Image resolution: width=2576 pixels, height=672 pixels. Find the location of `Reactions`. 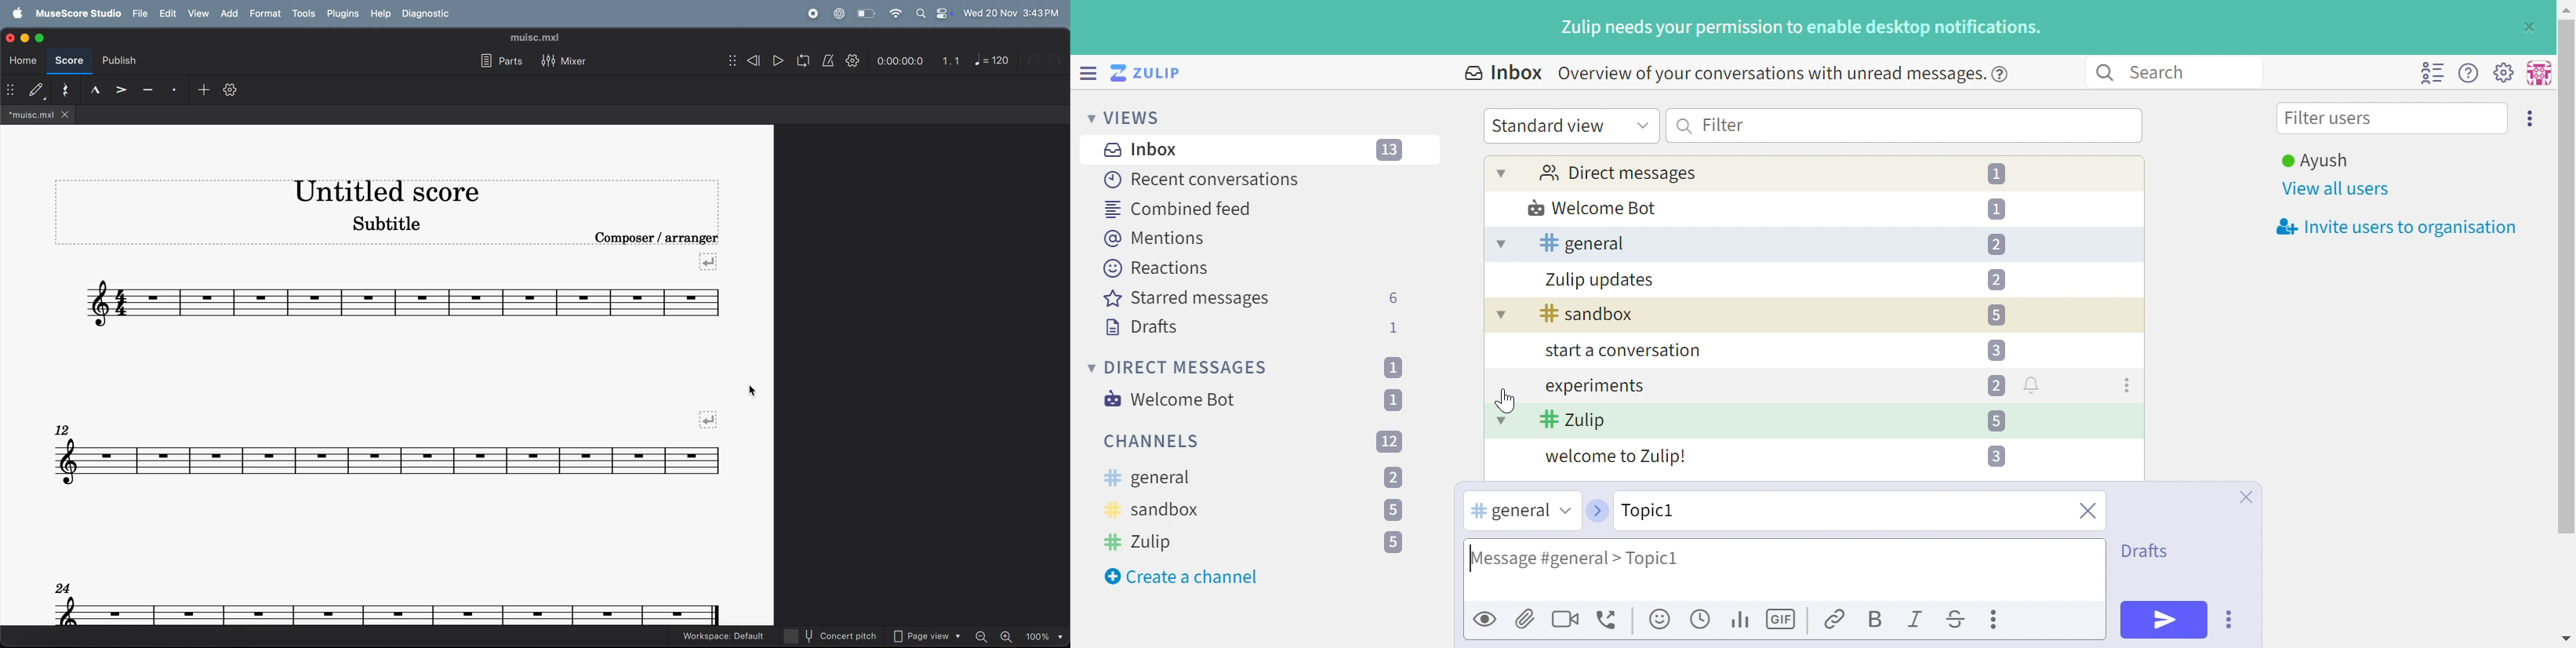

Reactions is located at coordinates (1156, 268).